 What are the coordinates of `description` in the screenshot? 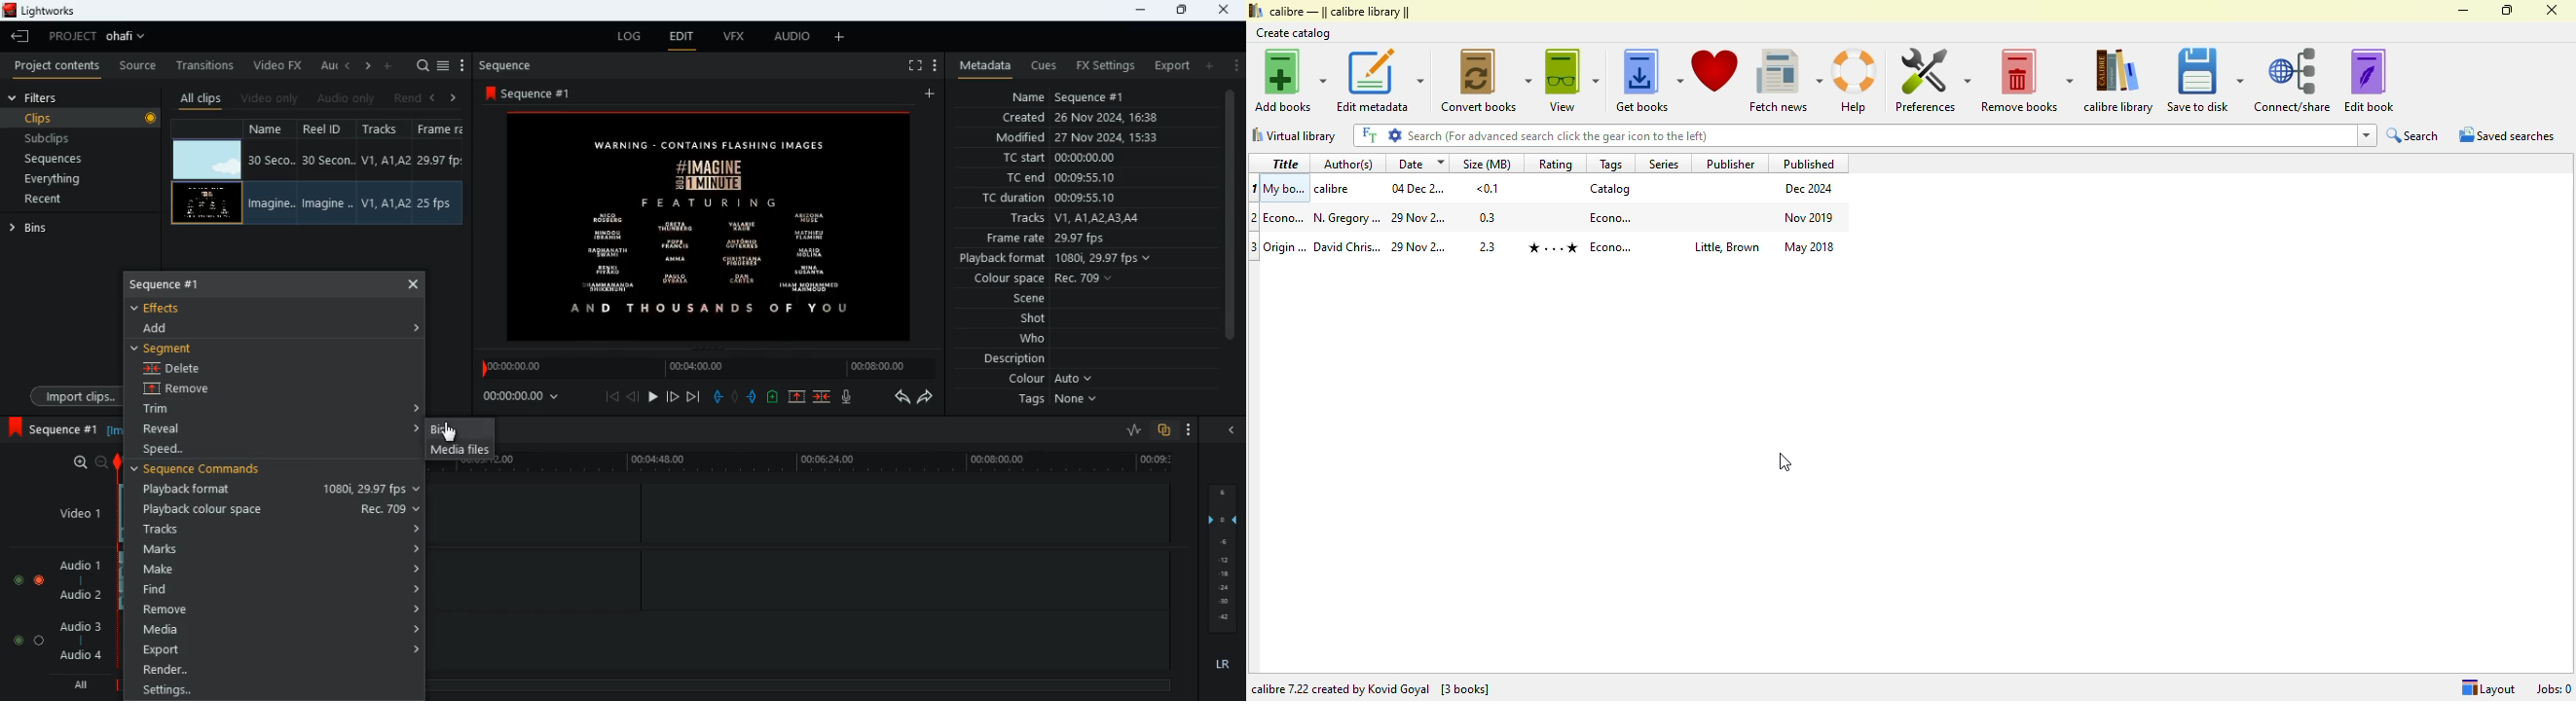 It's located at (1006, 359).